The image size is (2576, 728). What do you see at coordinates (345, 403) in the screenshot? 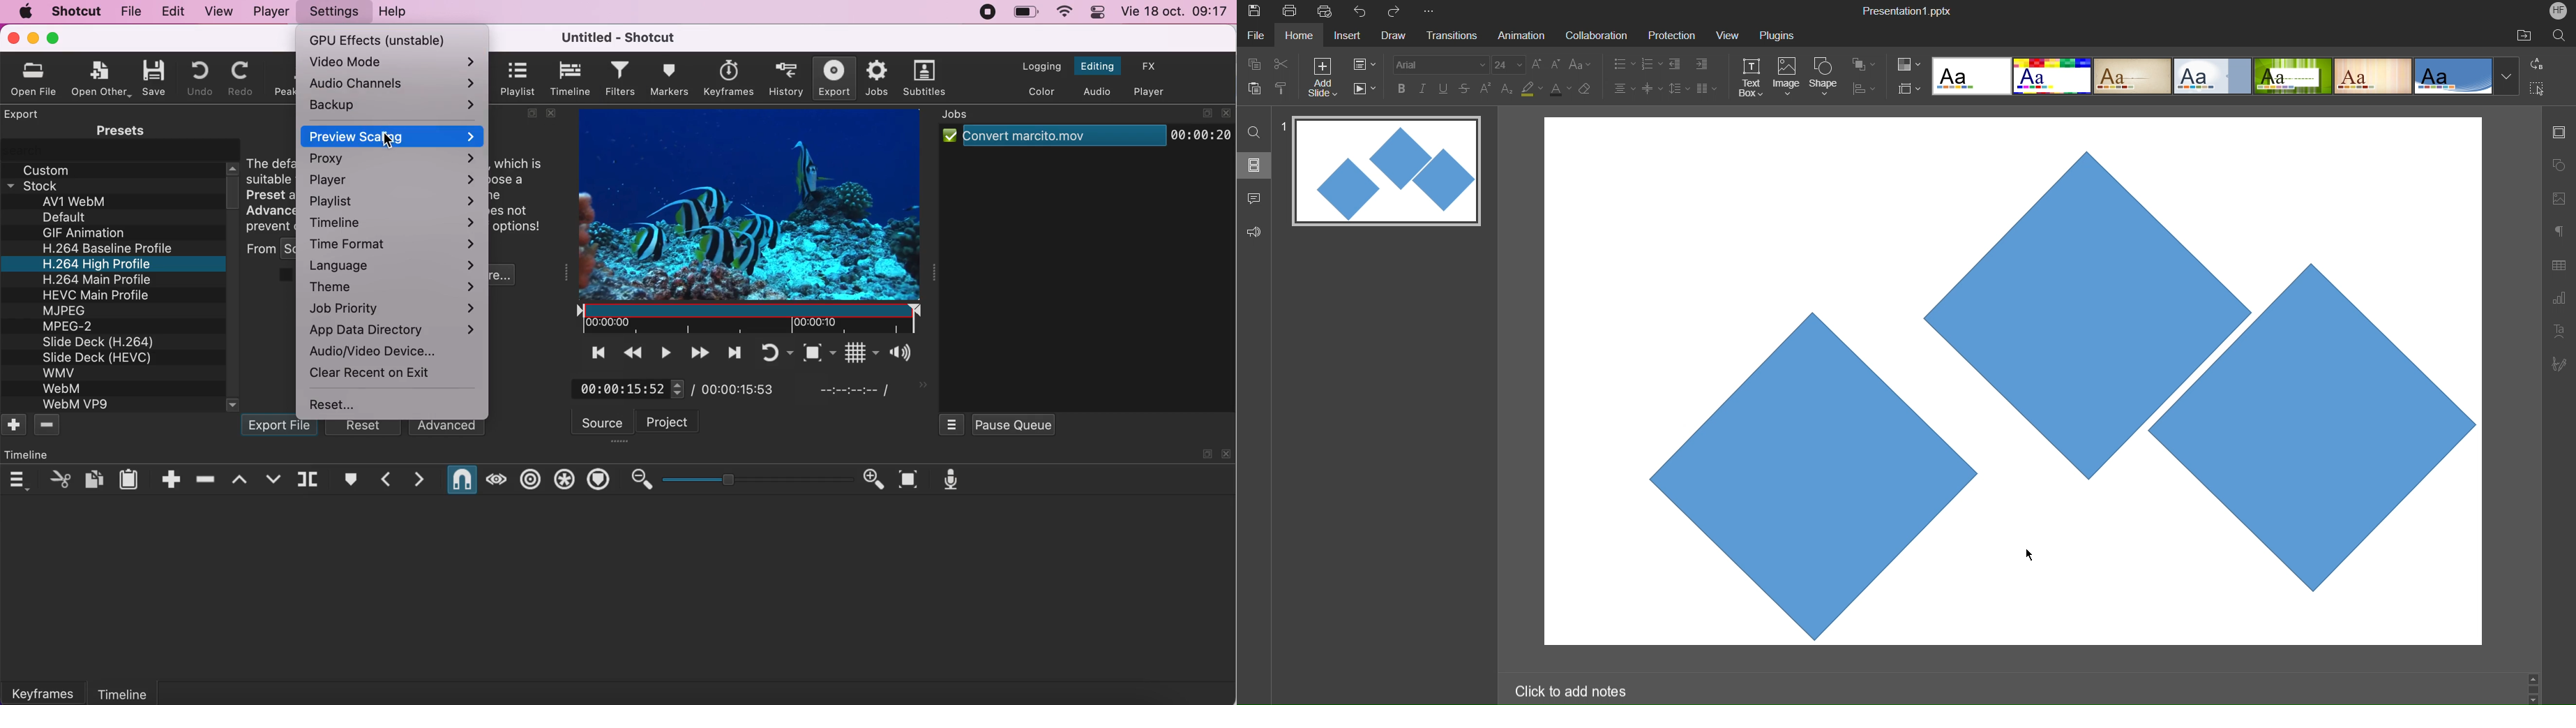
I see `reset` at bounding box center [345, 403].